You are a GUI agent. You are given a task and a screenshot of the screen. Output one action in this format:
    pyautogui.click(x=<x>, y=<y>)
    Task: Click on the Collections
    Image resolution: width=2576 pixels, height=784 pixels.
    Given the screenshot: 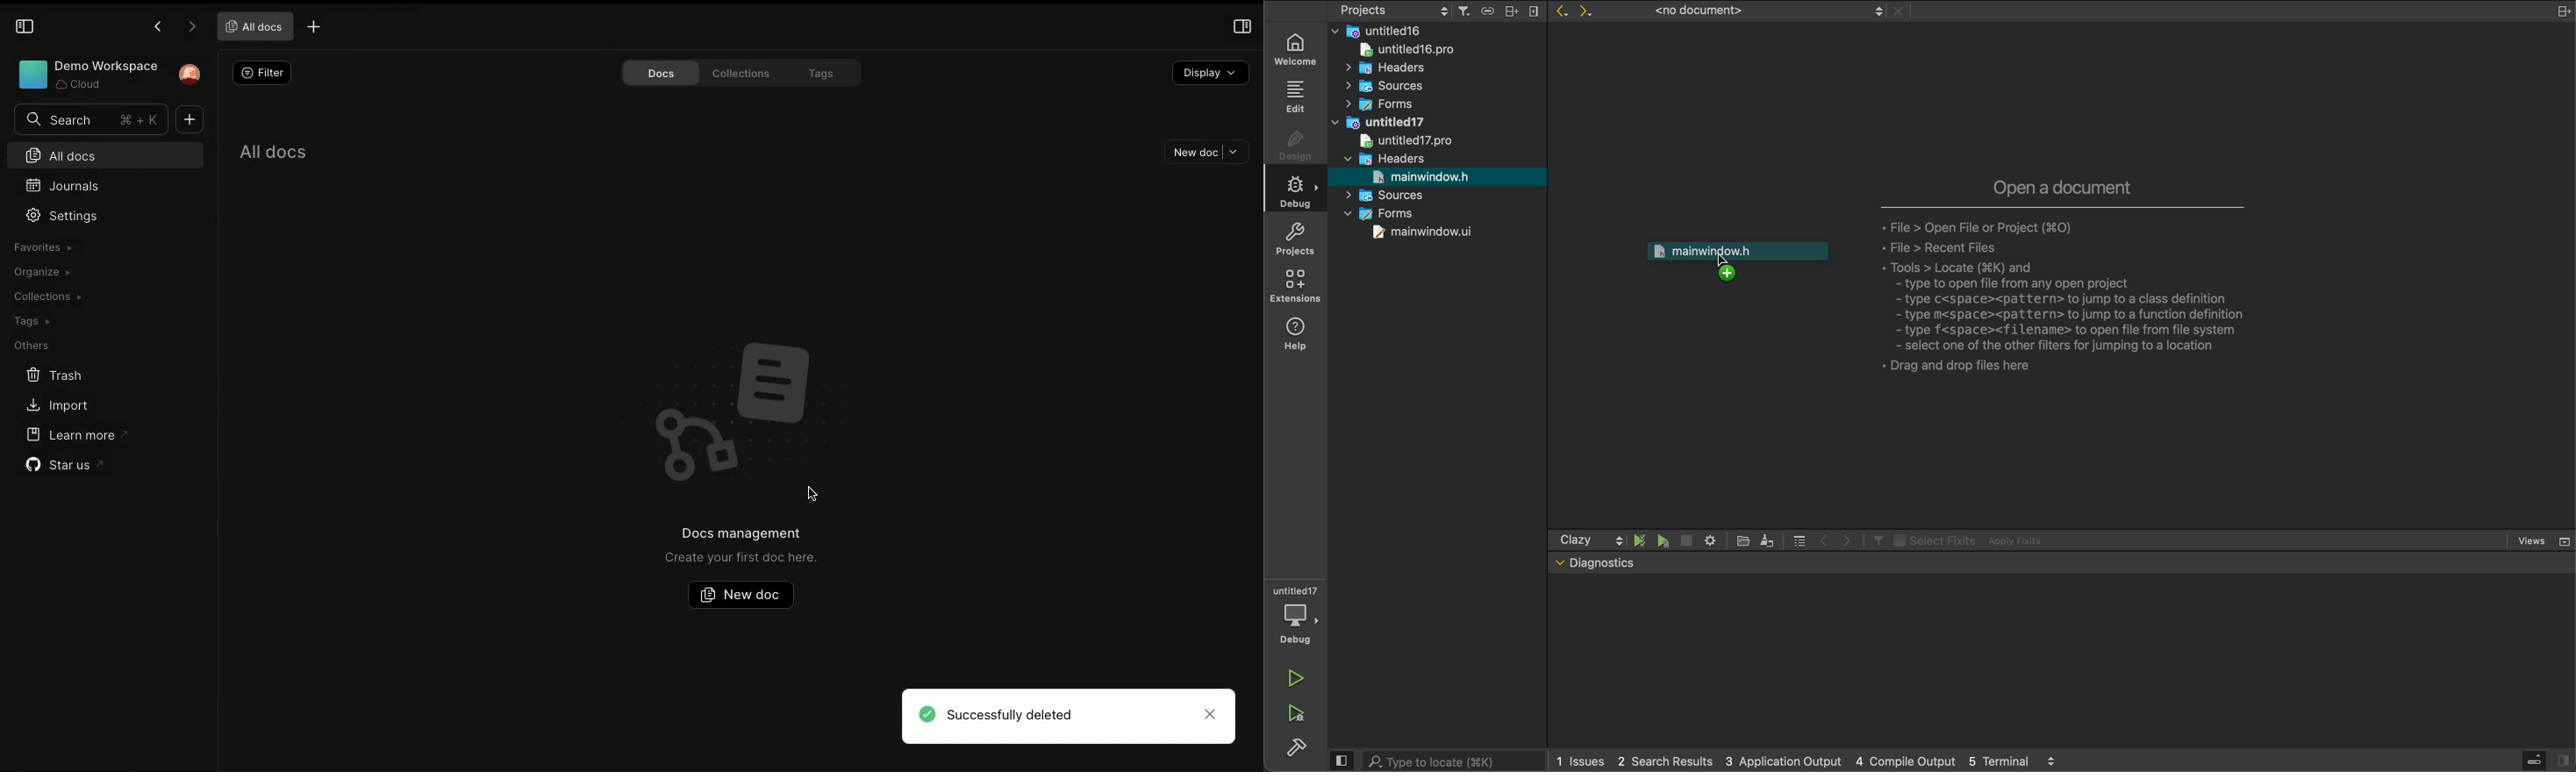 What is the action you would take?
    pyautogui.click(x=749, y=75)
    